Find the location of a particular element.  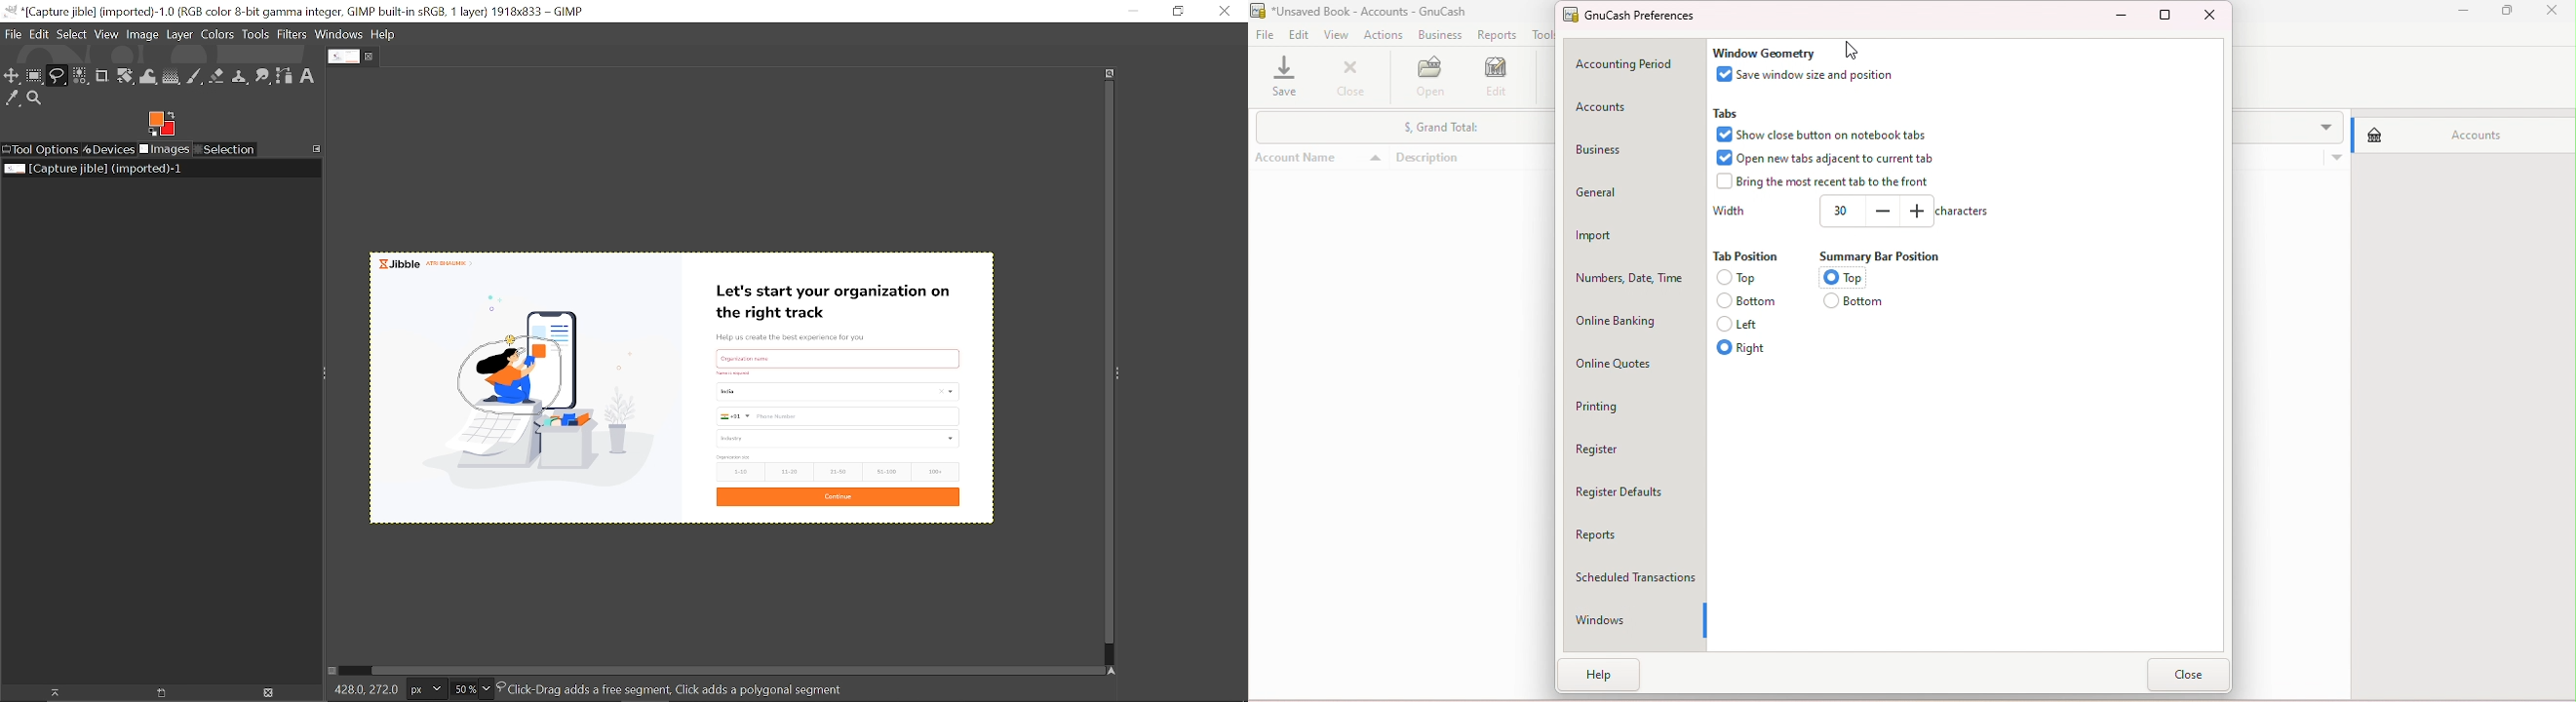

Import is located at coordinates (1632, 229).